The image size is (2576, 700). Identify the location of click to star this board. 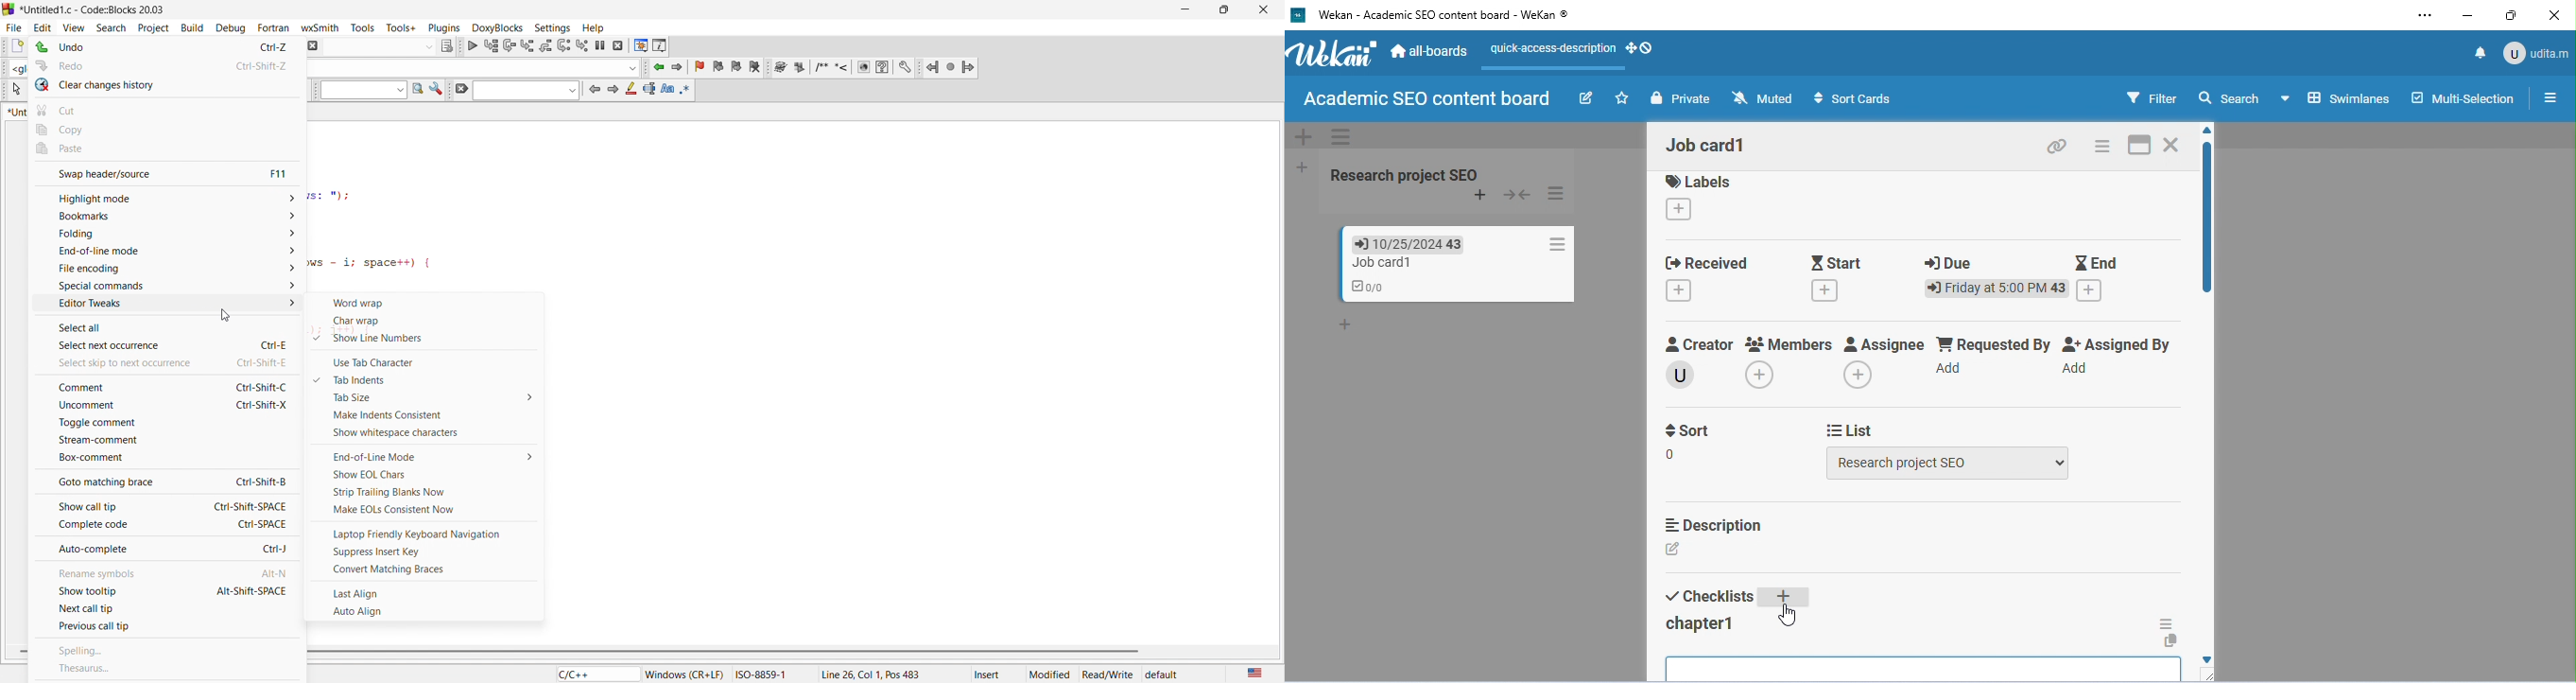
(1621, 98).